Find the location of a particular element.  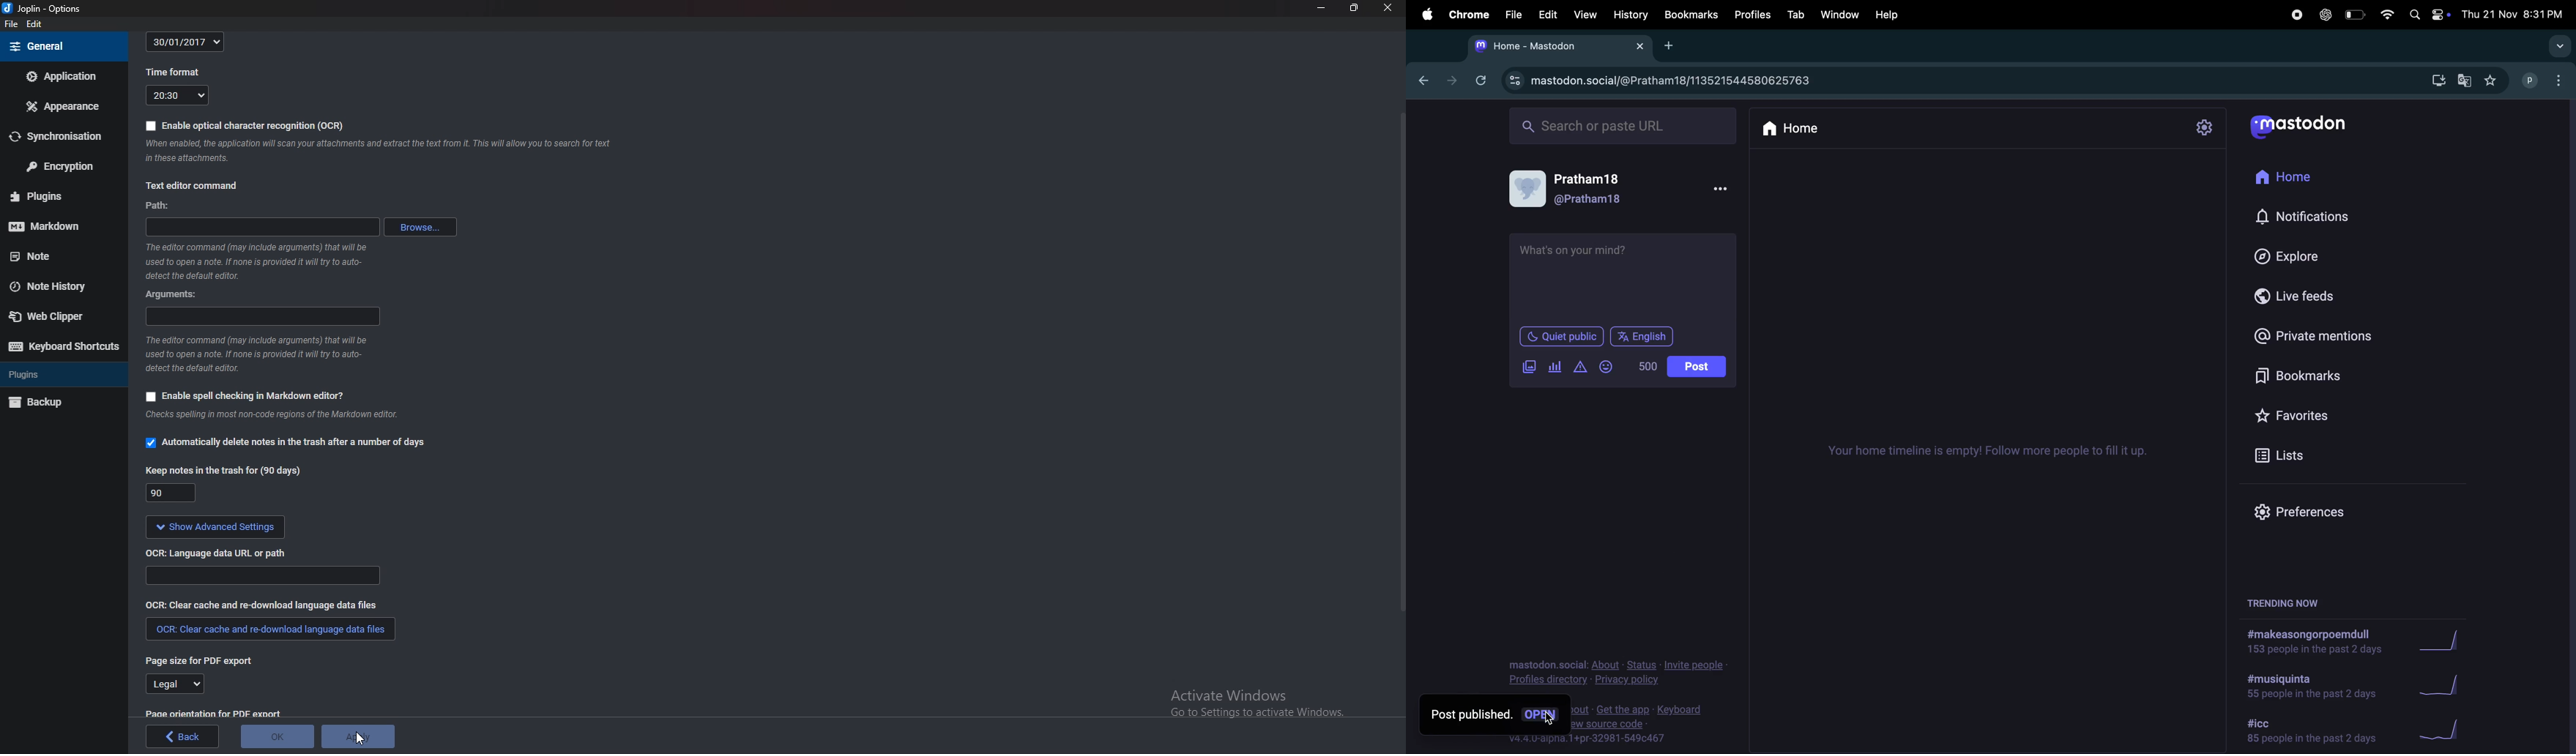

Info is located at coordinates (381, 151).